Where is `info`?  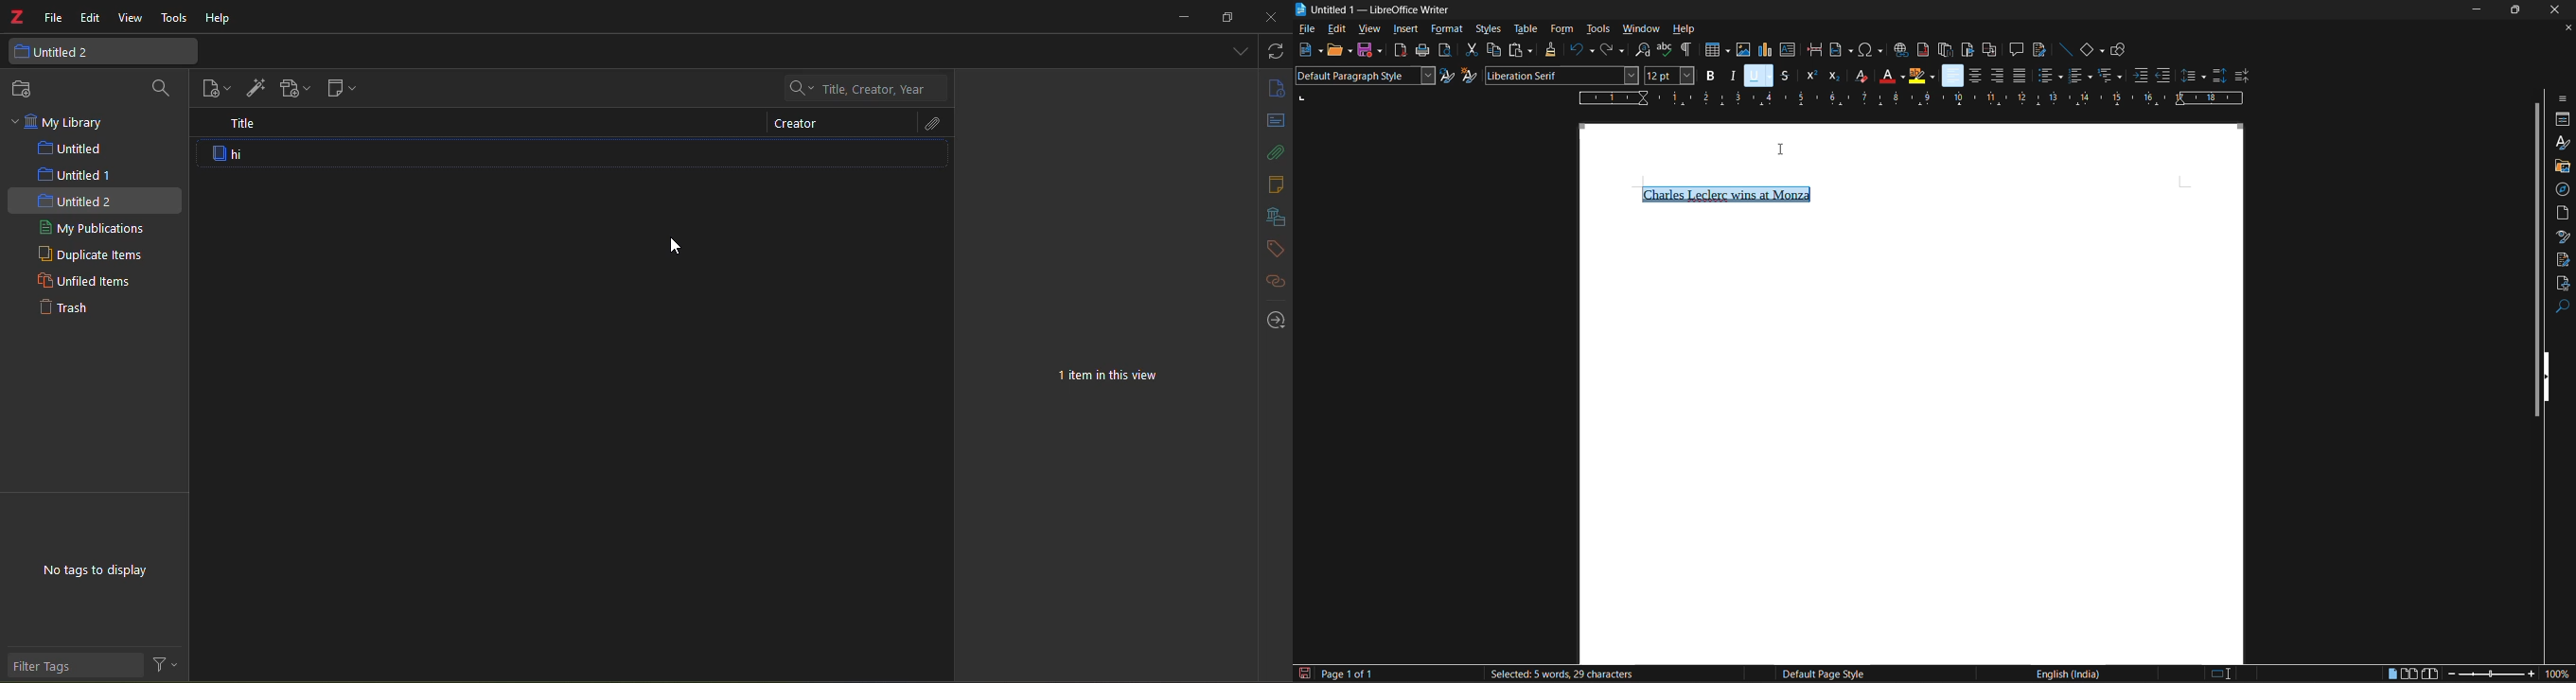 info is located at coordinates (1276, 88).